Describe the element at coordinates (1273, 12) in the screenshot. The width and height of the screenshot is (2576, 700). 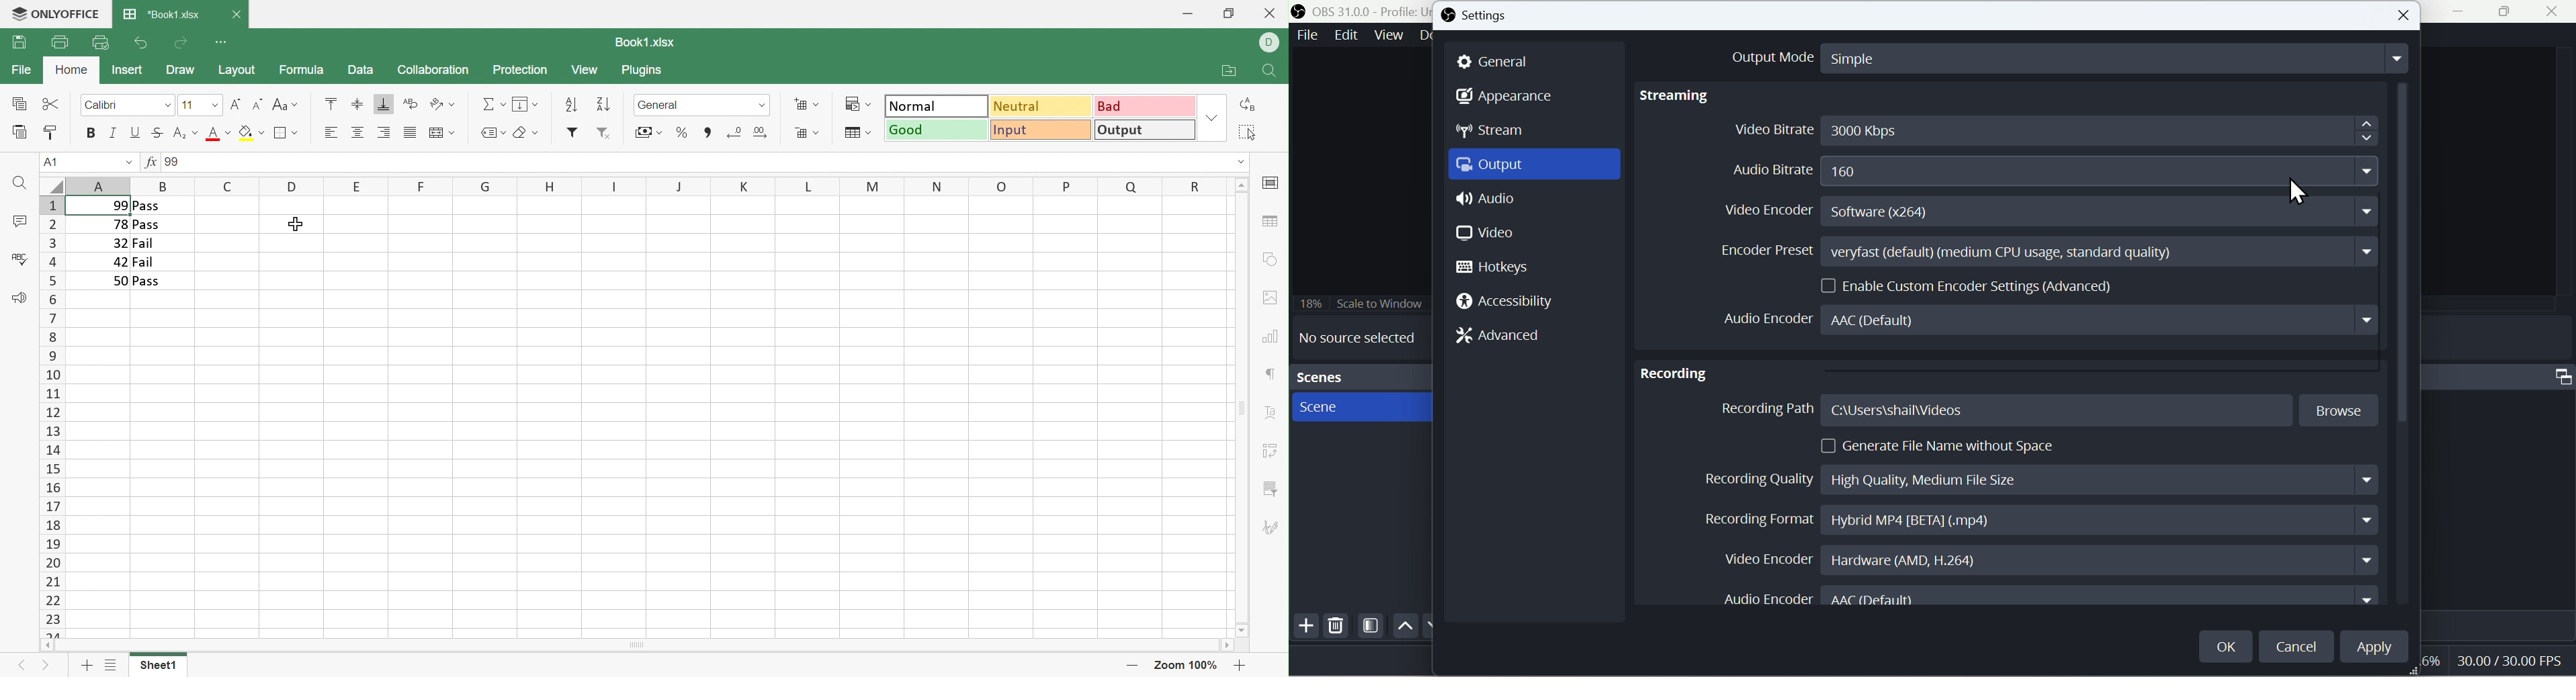
I see `Close` at that location.